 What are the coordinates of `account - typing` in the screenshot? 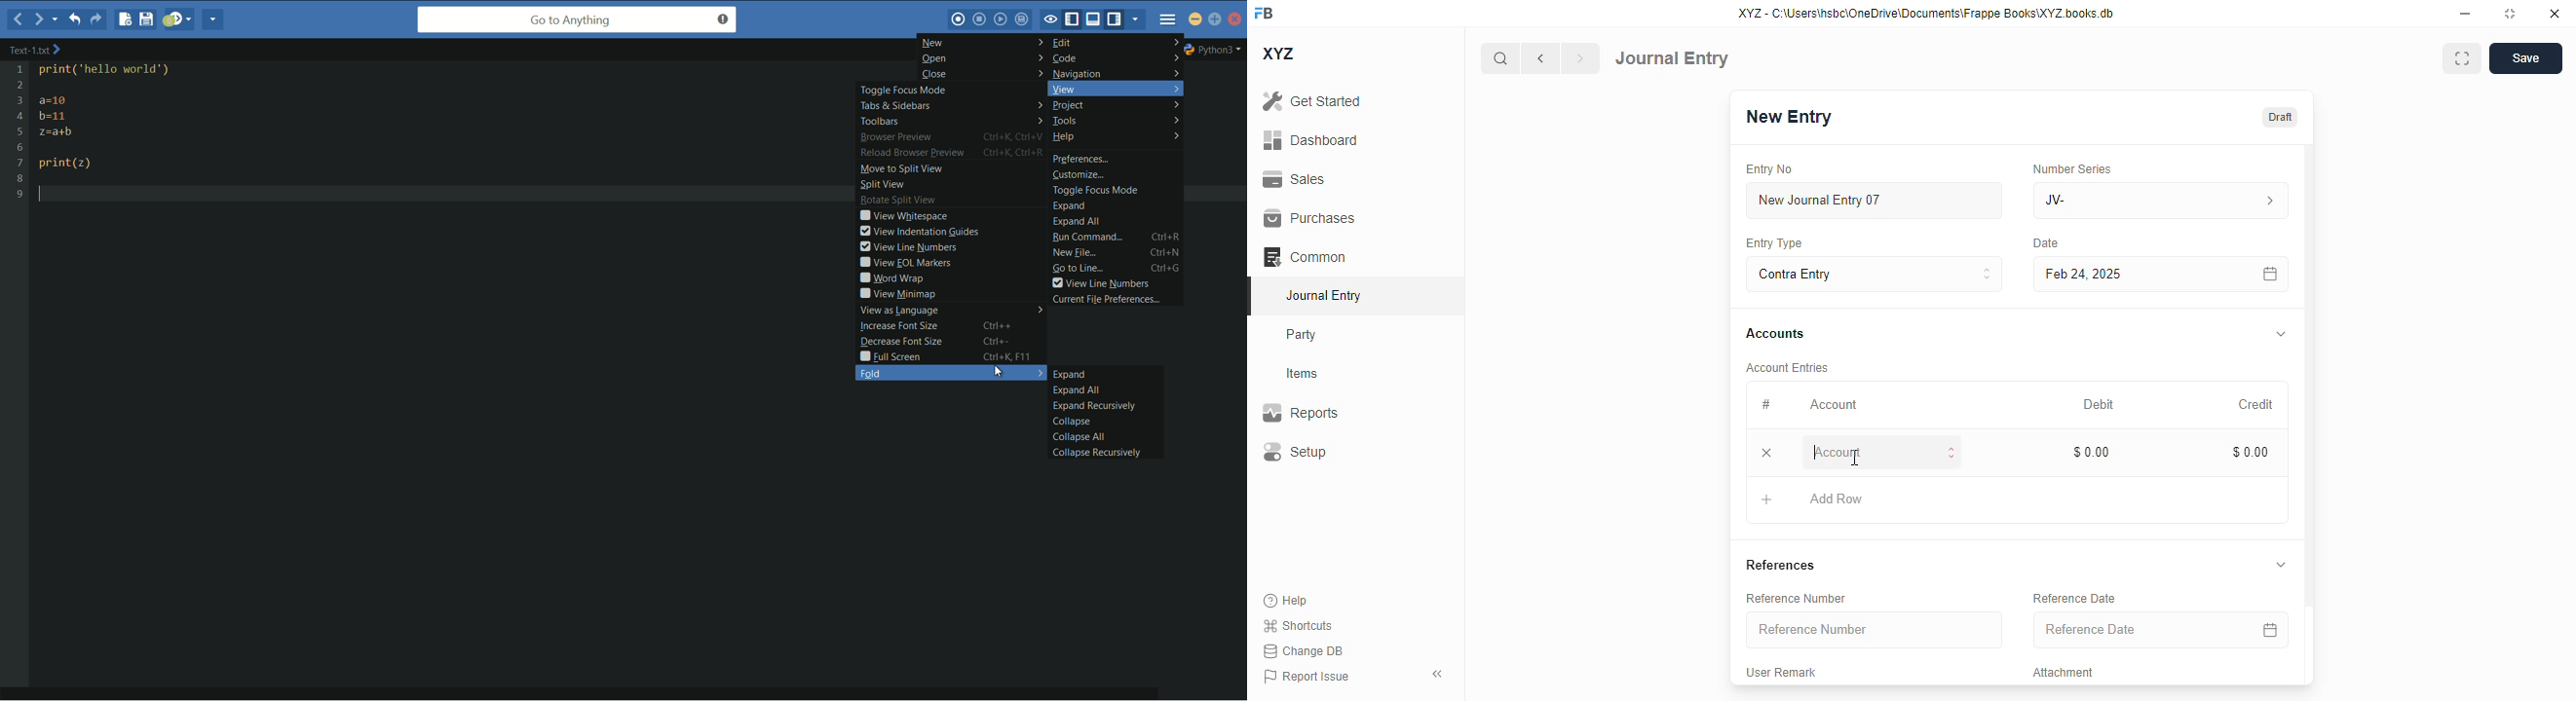 It's located at (1885, 452).